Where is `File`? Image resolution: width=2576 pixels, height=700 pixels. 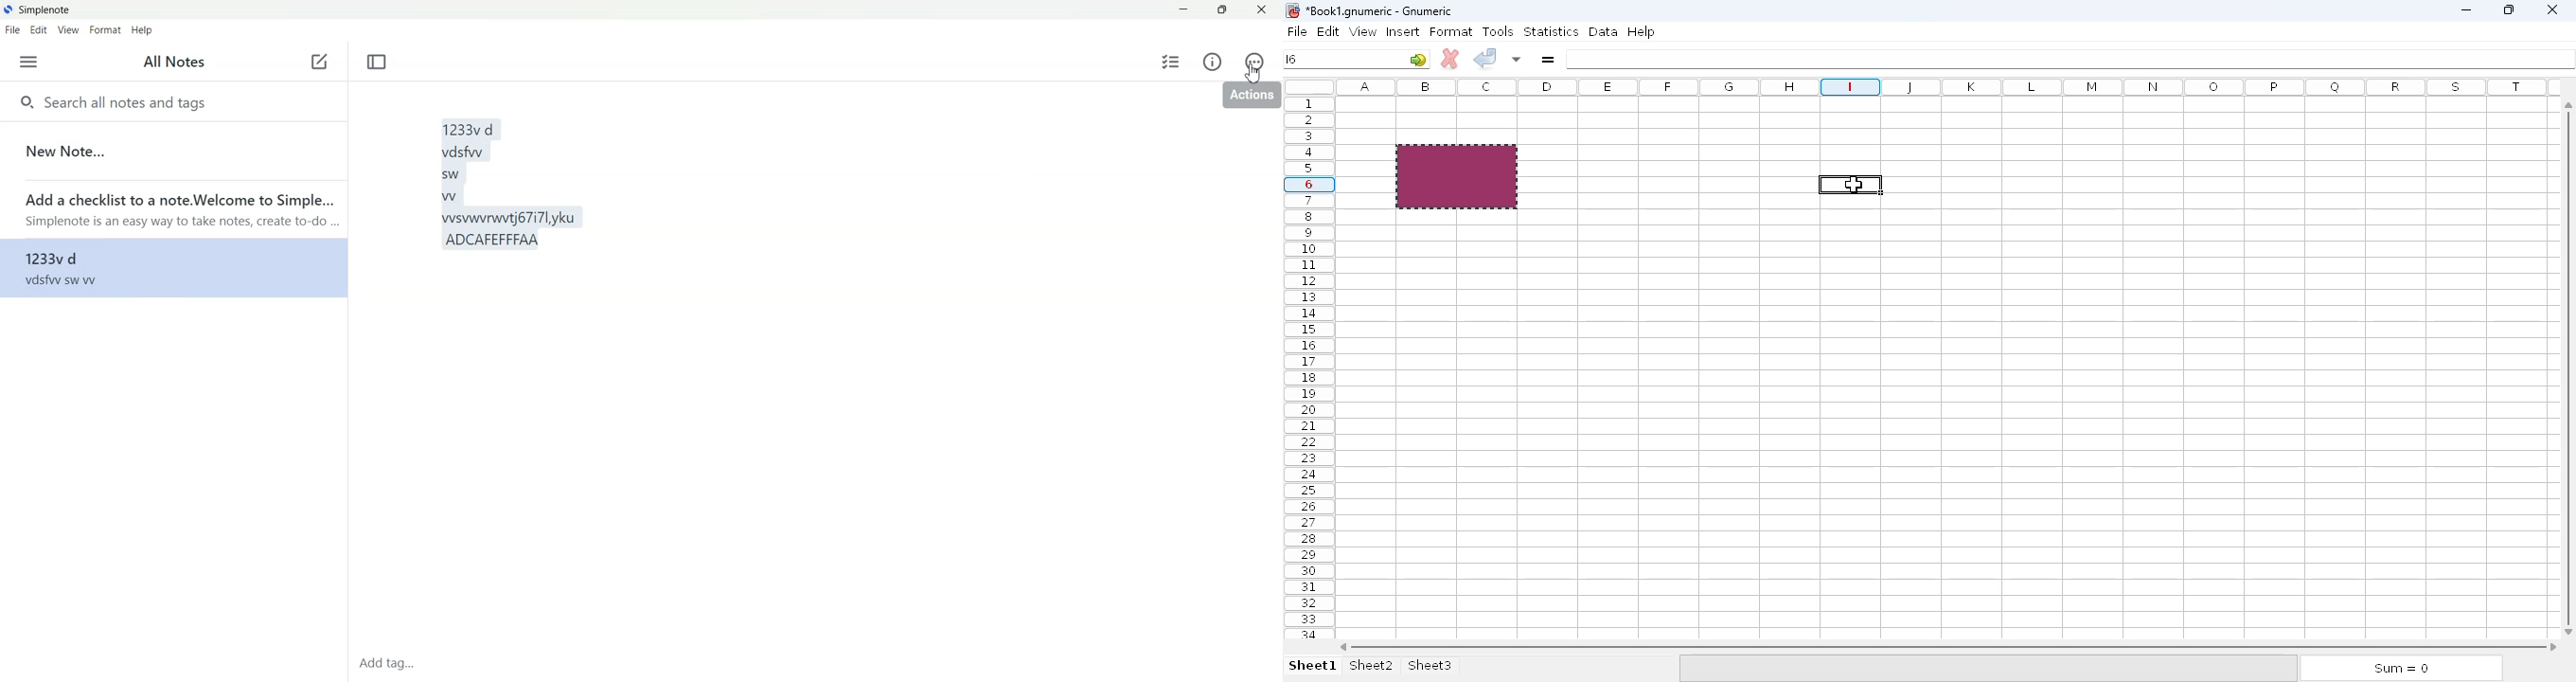
File is located at coordinates (12, 29).